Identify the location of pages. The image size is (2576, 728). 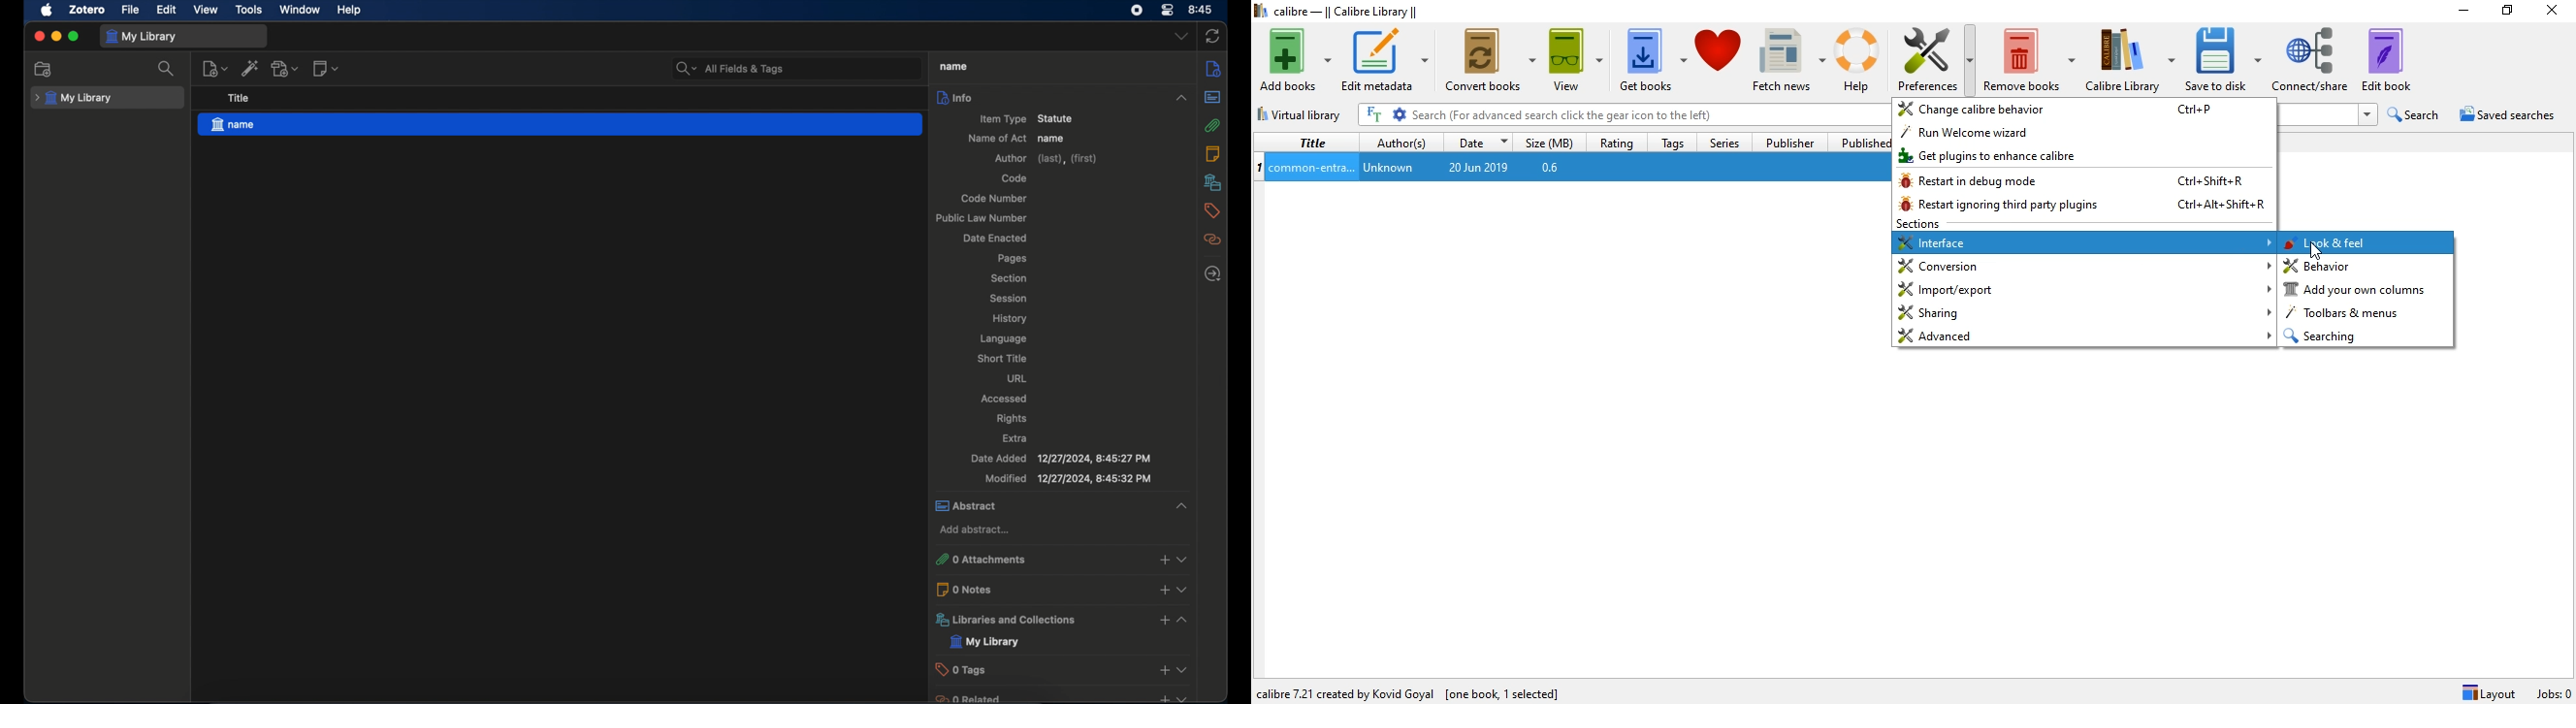
(1013, 259).